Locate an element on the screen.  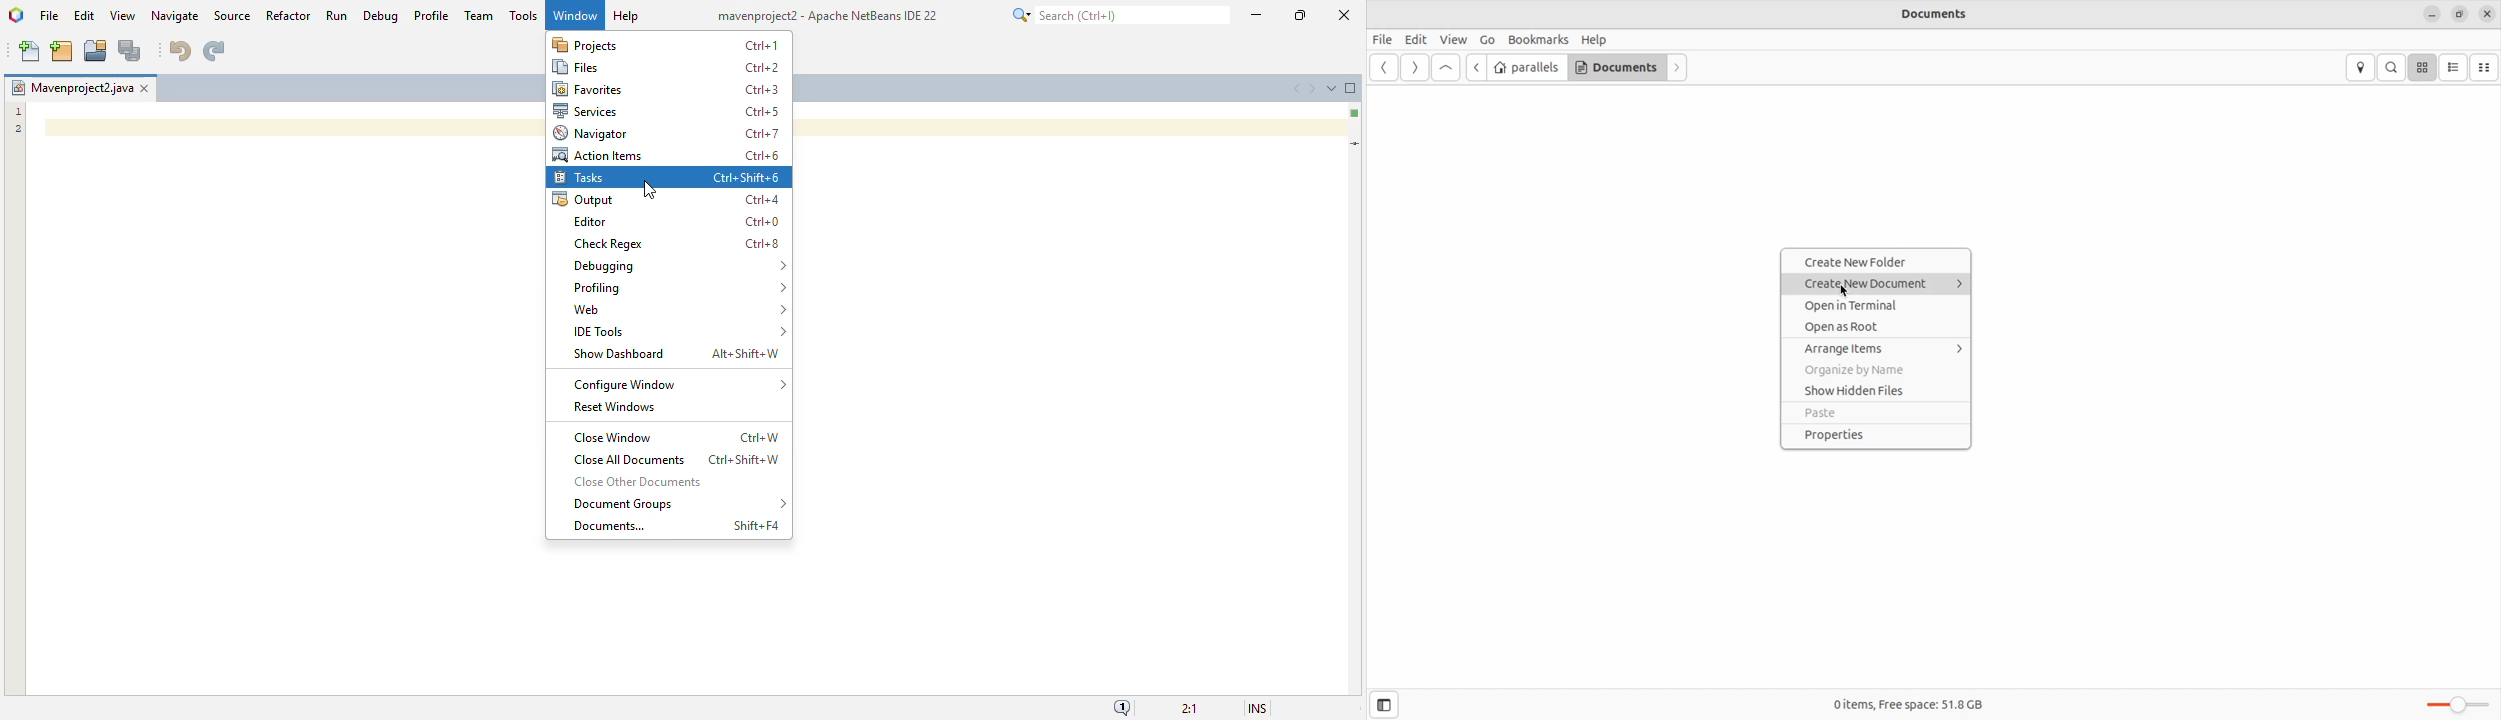
resize is located at coordinates (2458, 13).